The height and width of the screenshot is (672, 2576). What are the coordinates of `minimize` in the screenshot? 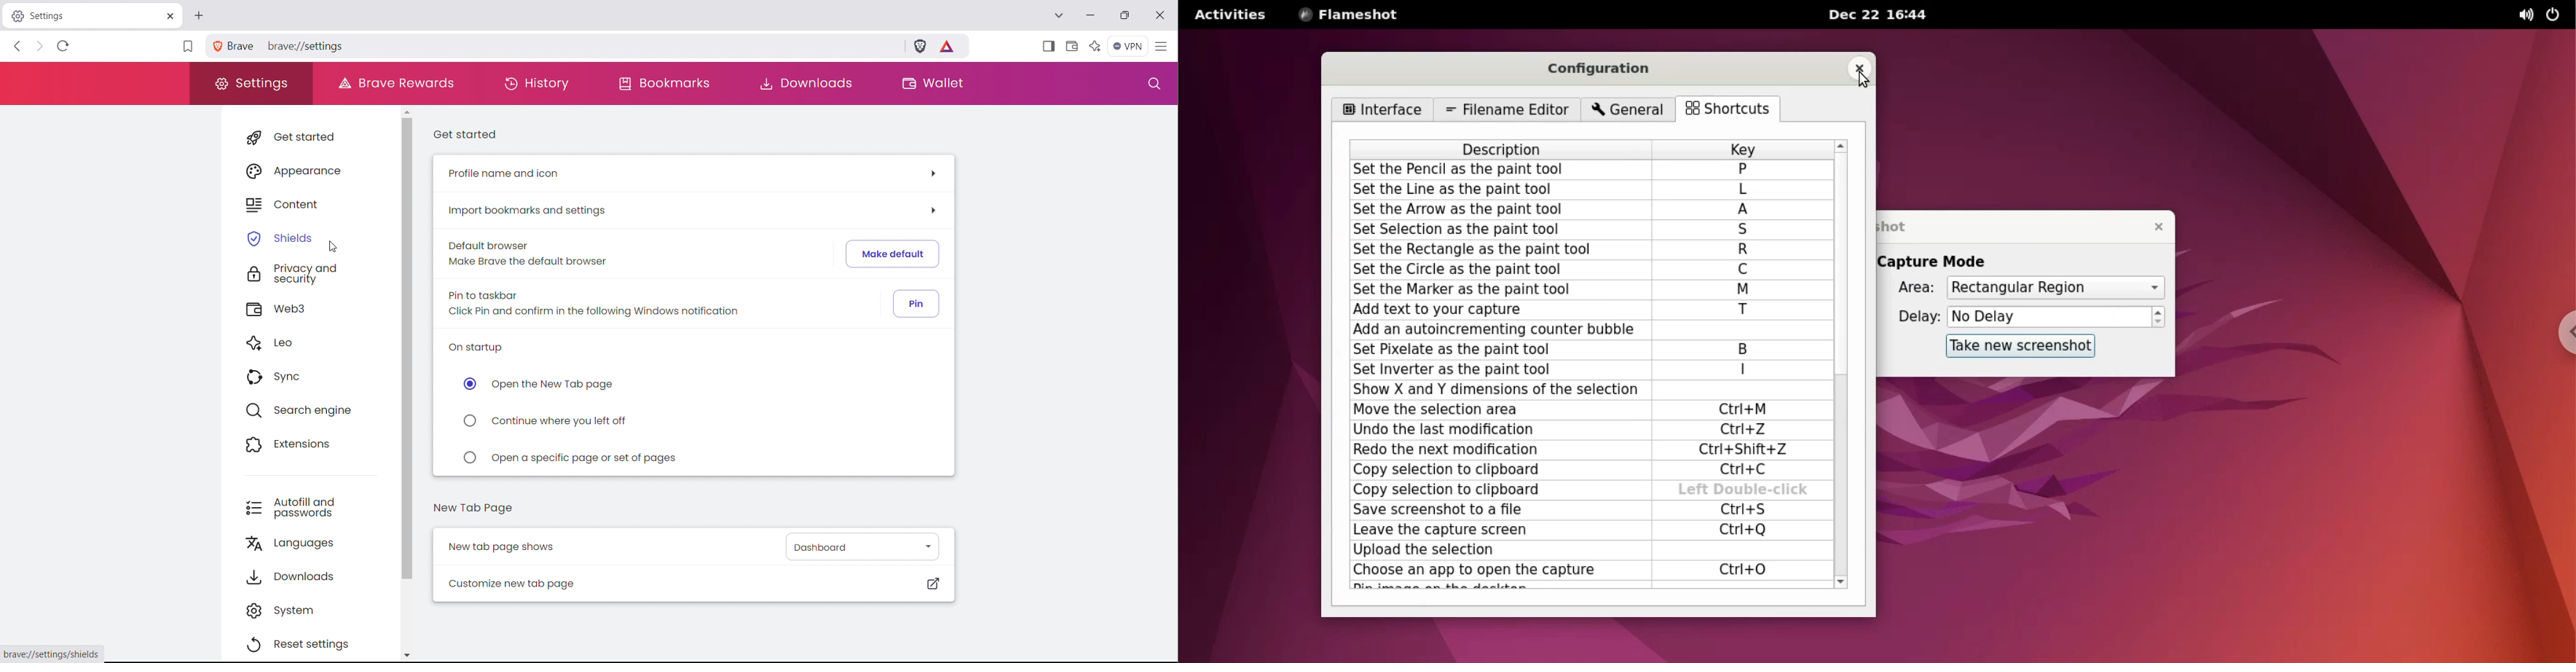 It's located at (1091, 16).